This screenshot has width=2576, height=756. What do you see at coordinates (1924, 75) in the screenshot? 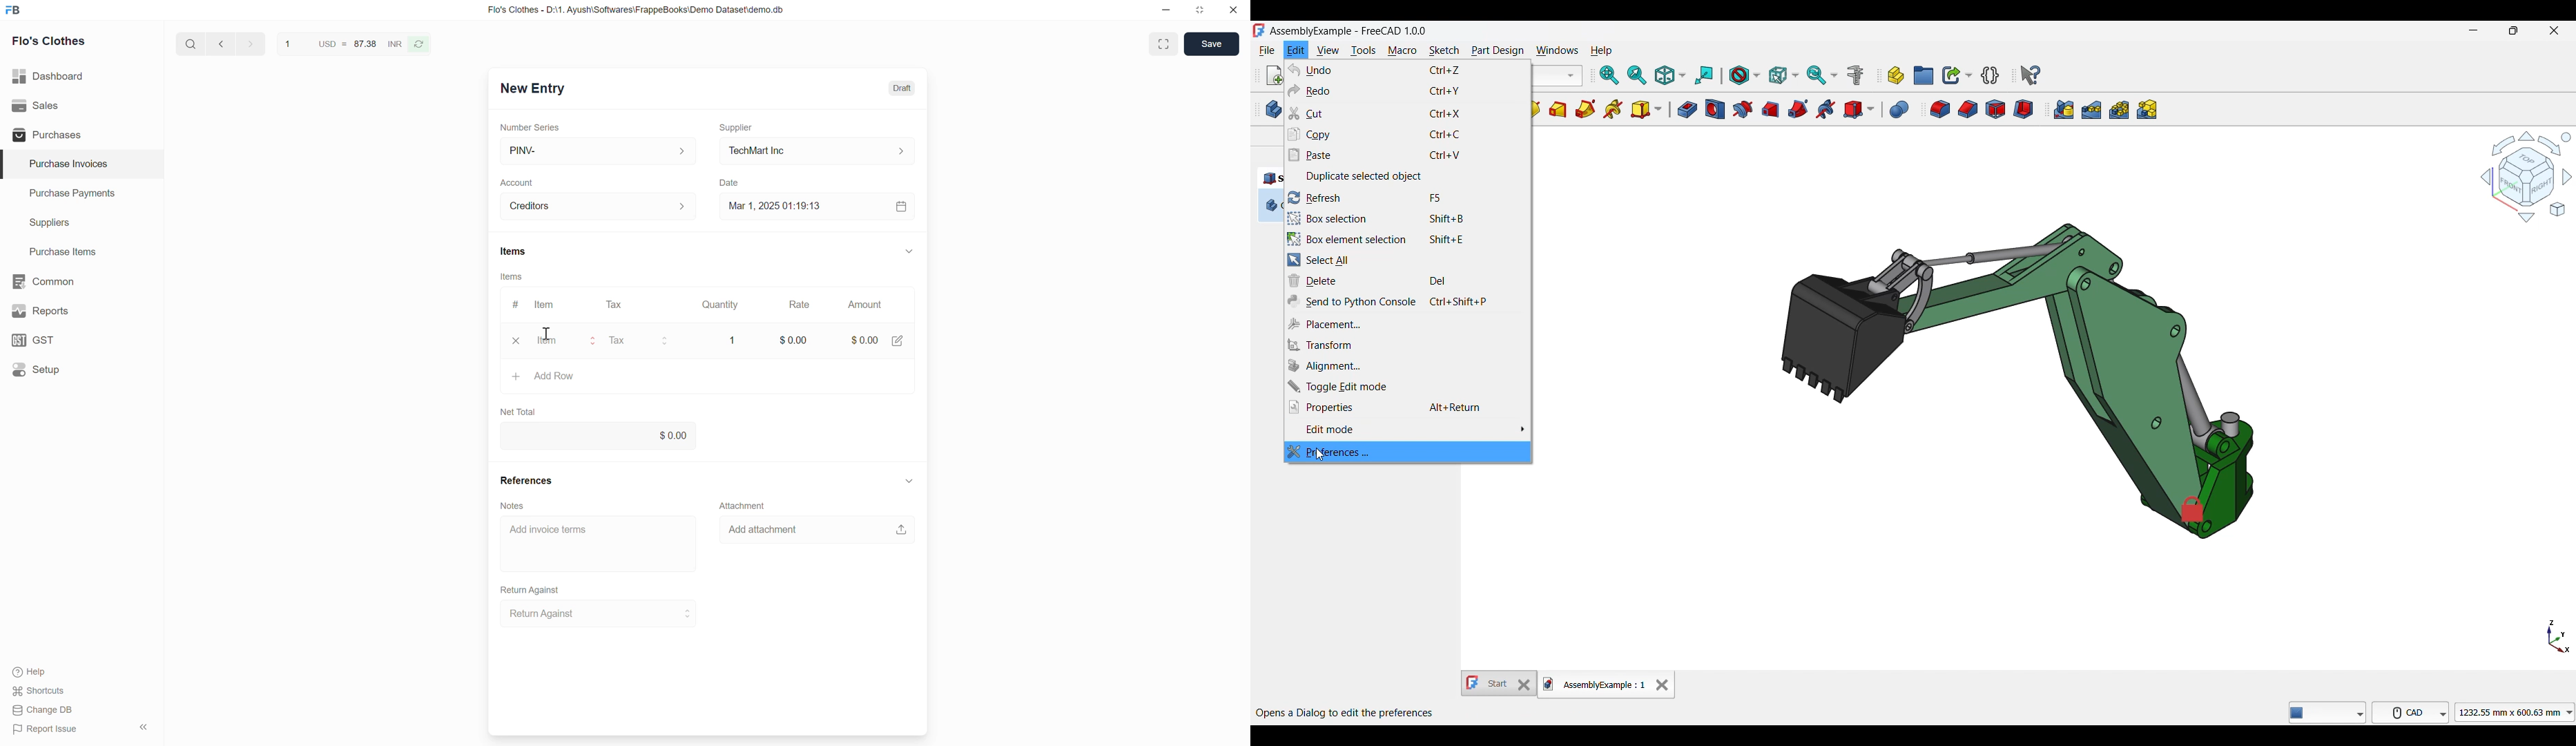
I see `Create group` at bounding box center [1924, 75].